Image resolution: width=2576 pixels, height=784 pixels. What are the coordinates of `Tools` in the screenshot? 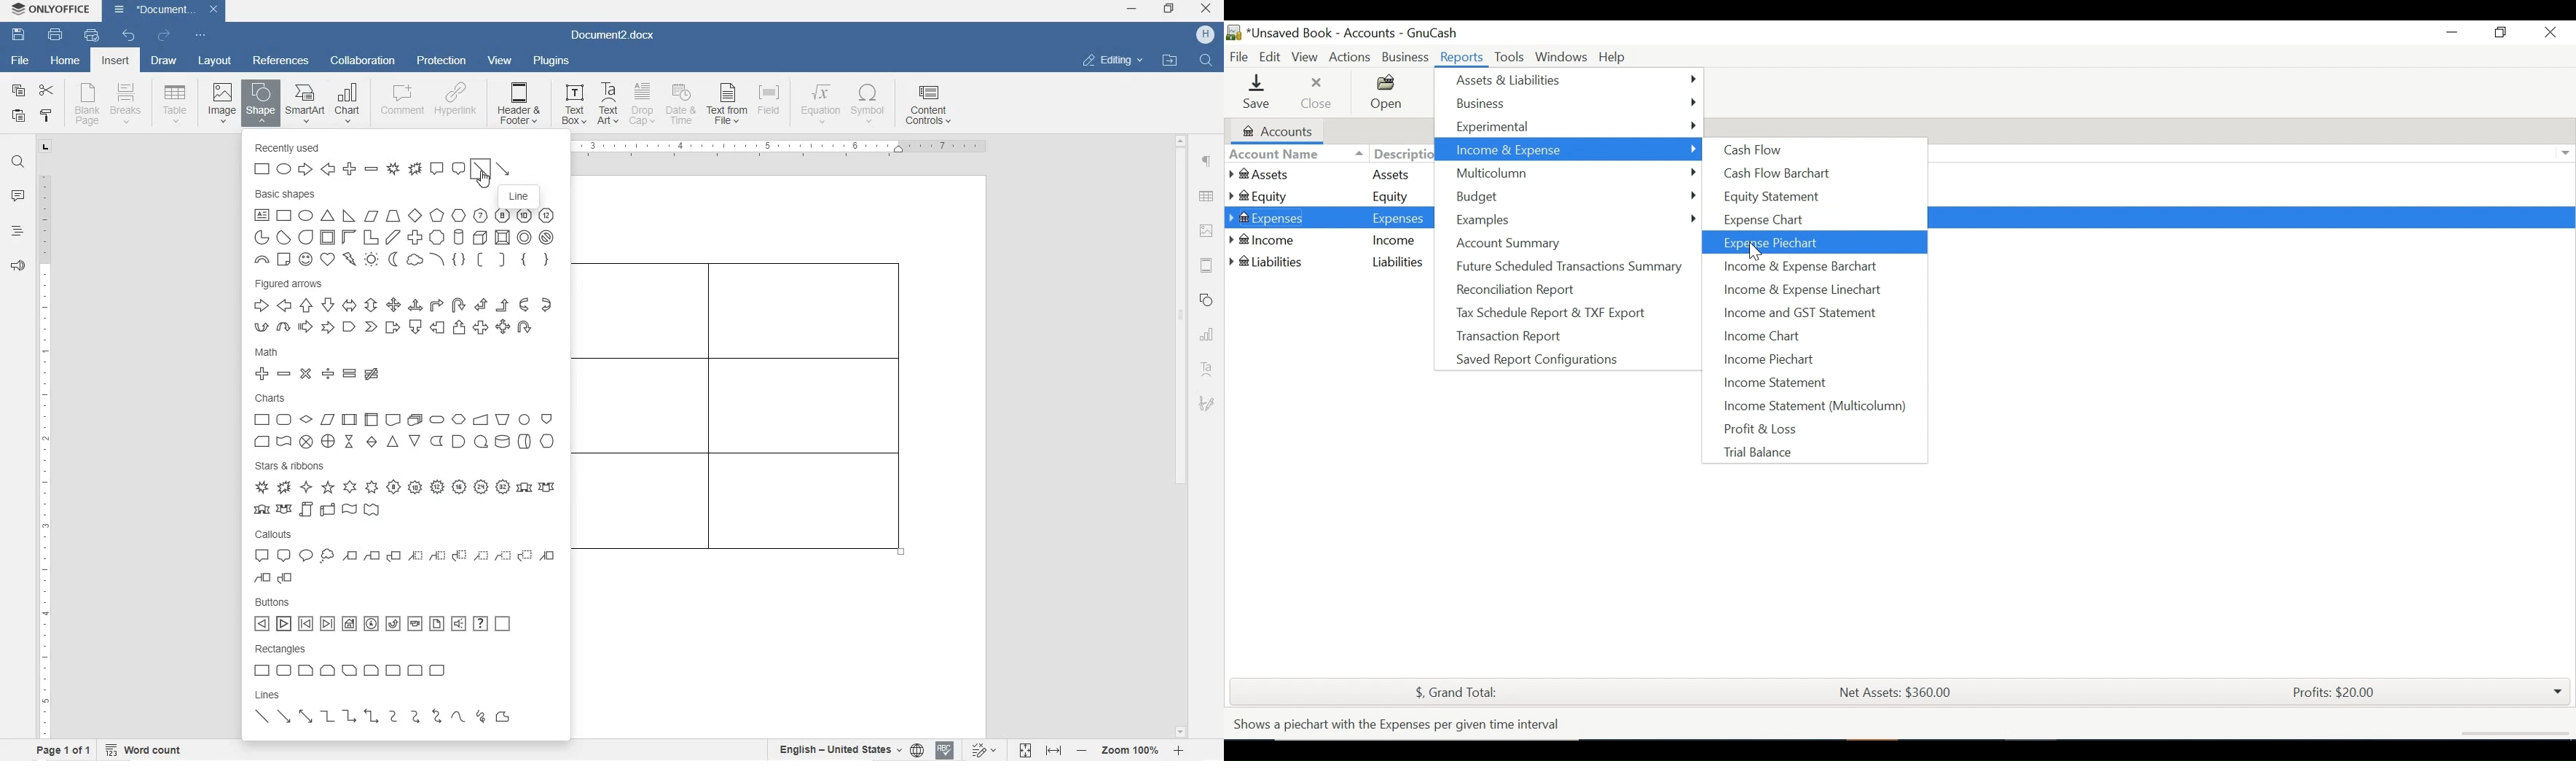 It's located at (1506, 56).